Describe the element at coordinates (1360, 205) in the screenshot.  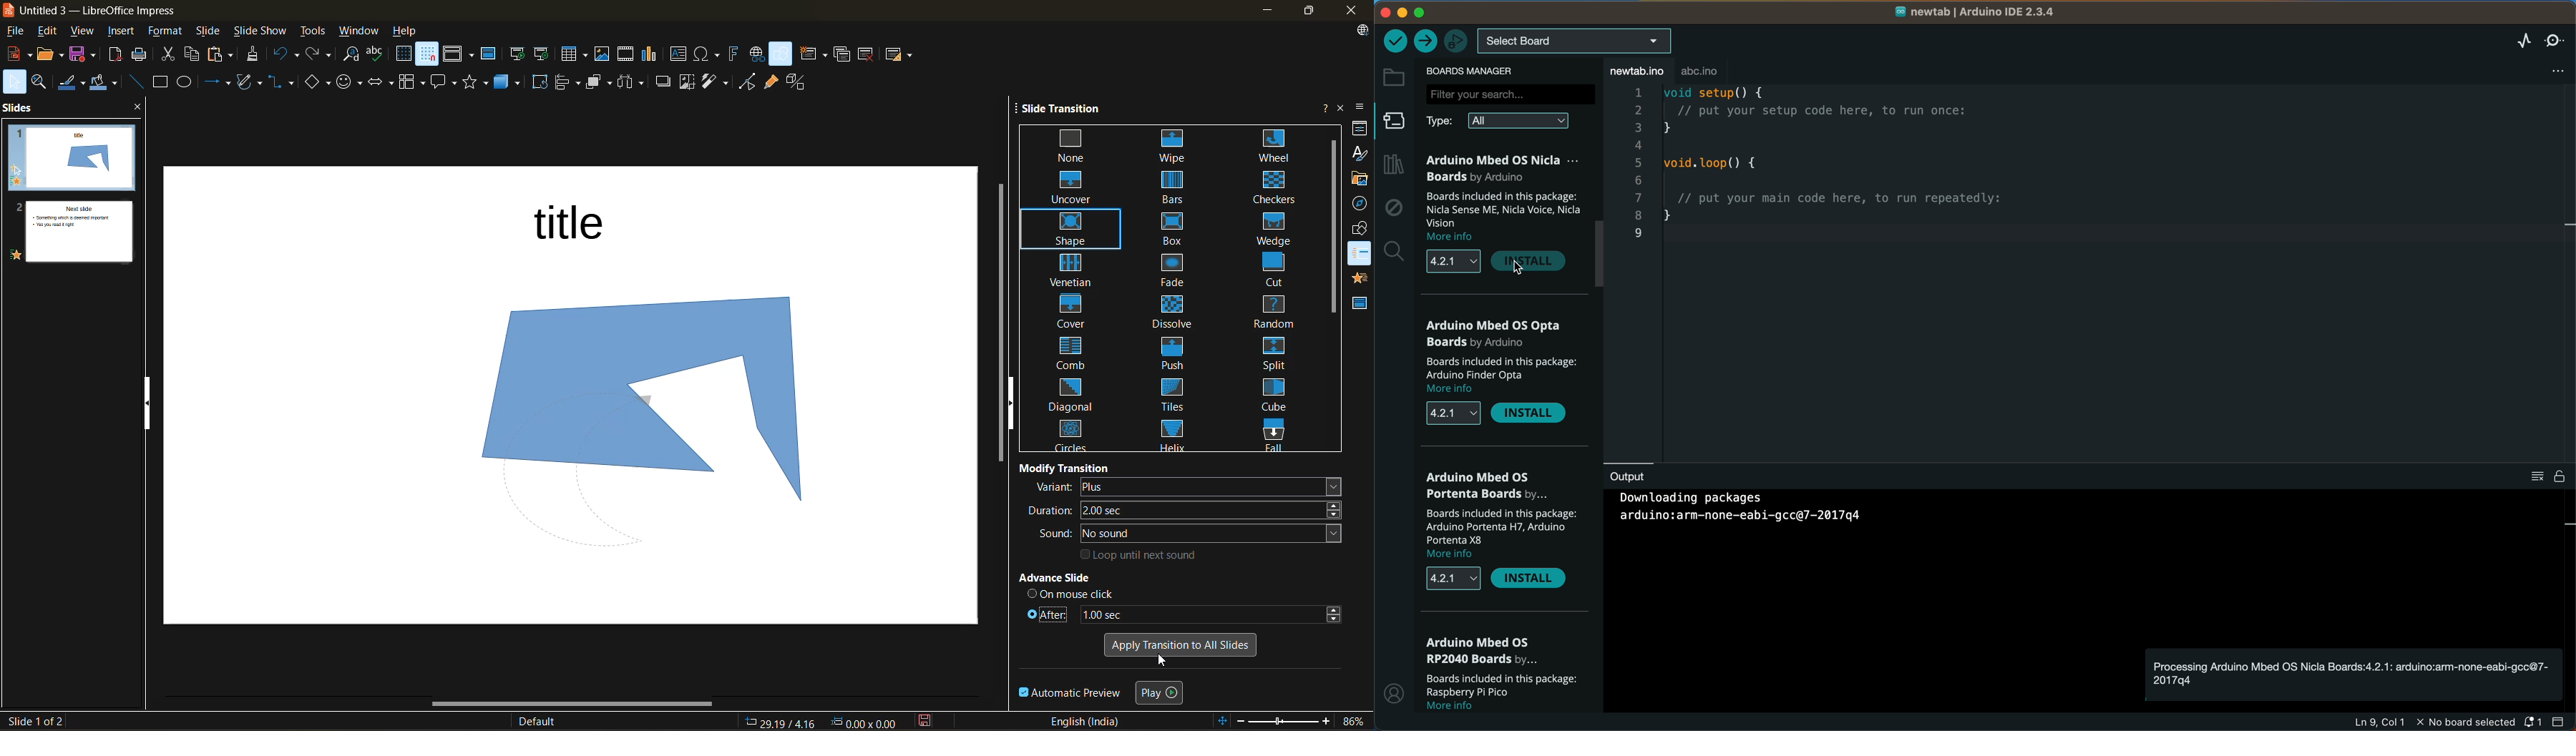
I see `navigator` at that location.